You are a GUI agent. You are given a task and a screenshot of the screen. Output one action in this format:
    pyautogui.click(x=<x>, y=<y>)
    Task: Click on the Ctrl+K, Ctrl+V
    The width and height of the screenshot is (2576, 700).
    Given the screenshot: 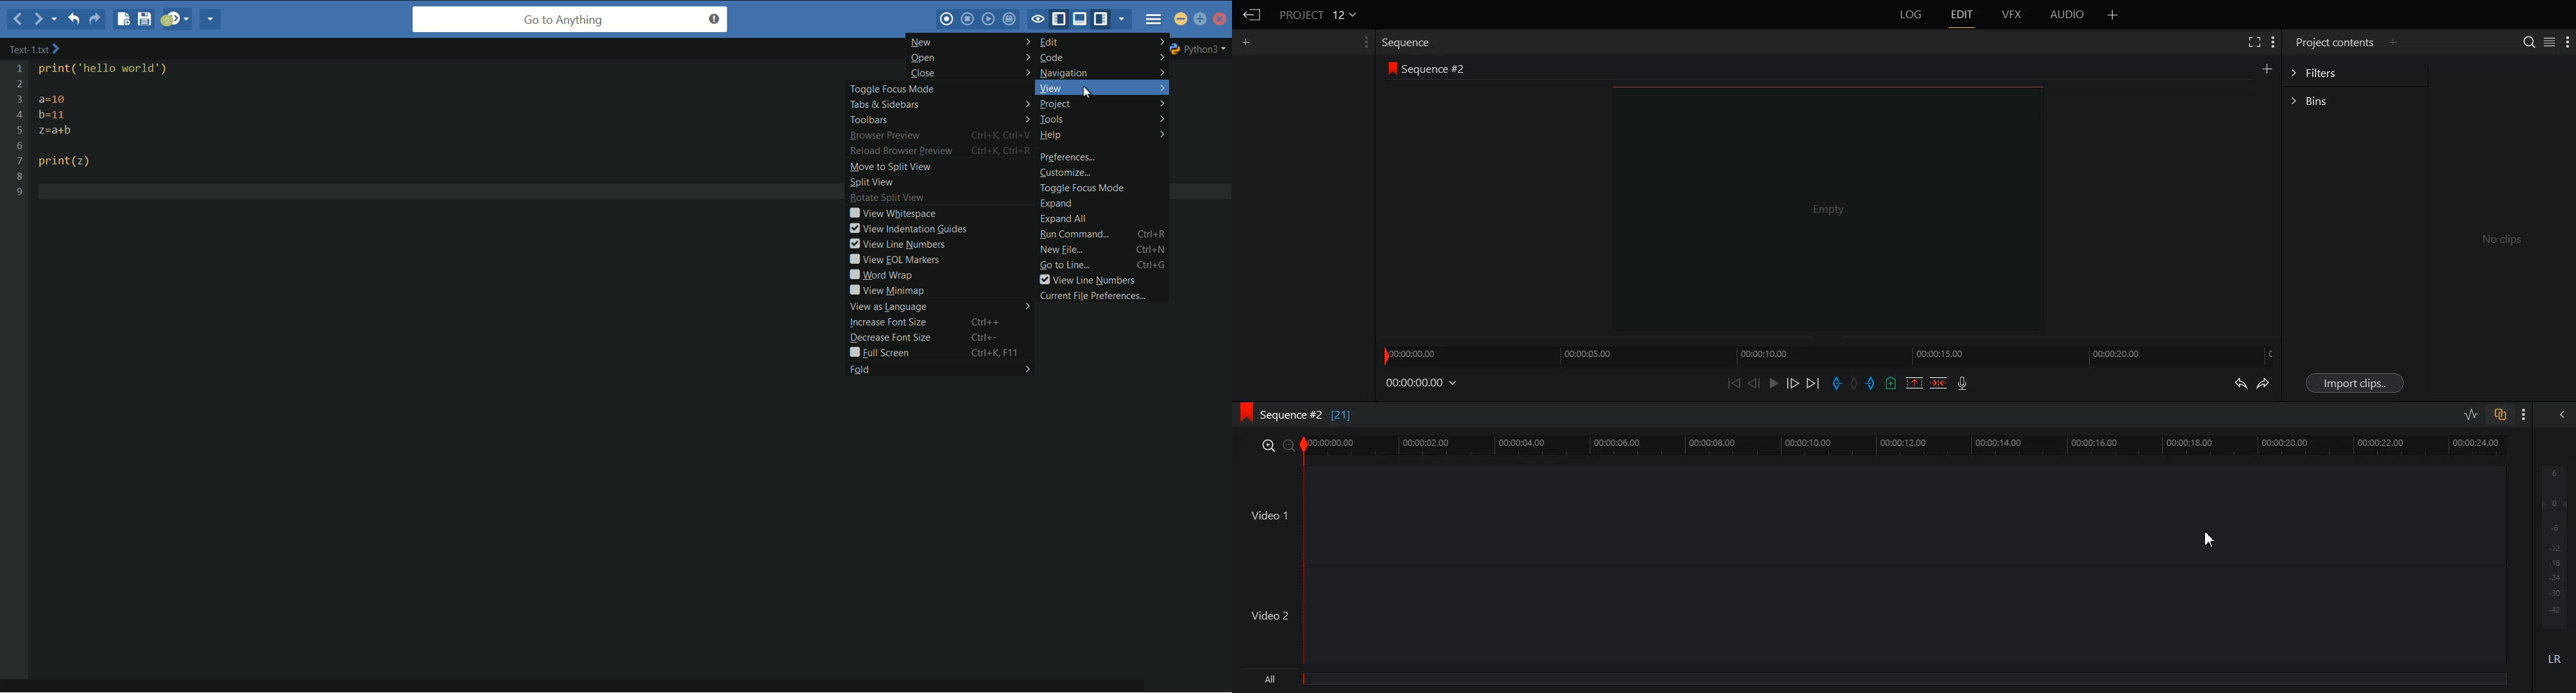 What is the action you would take?
    pyautogui.click(x=1002, y=135)
    